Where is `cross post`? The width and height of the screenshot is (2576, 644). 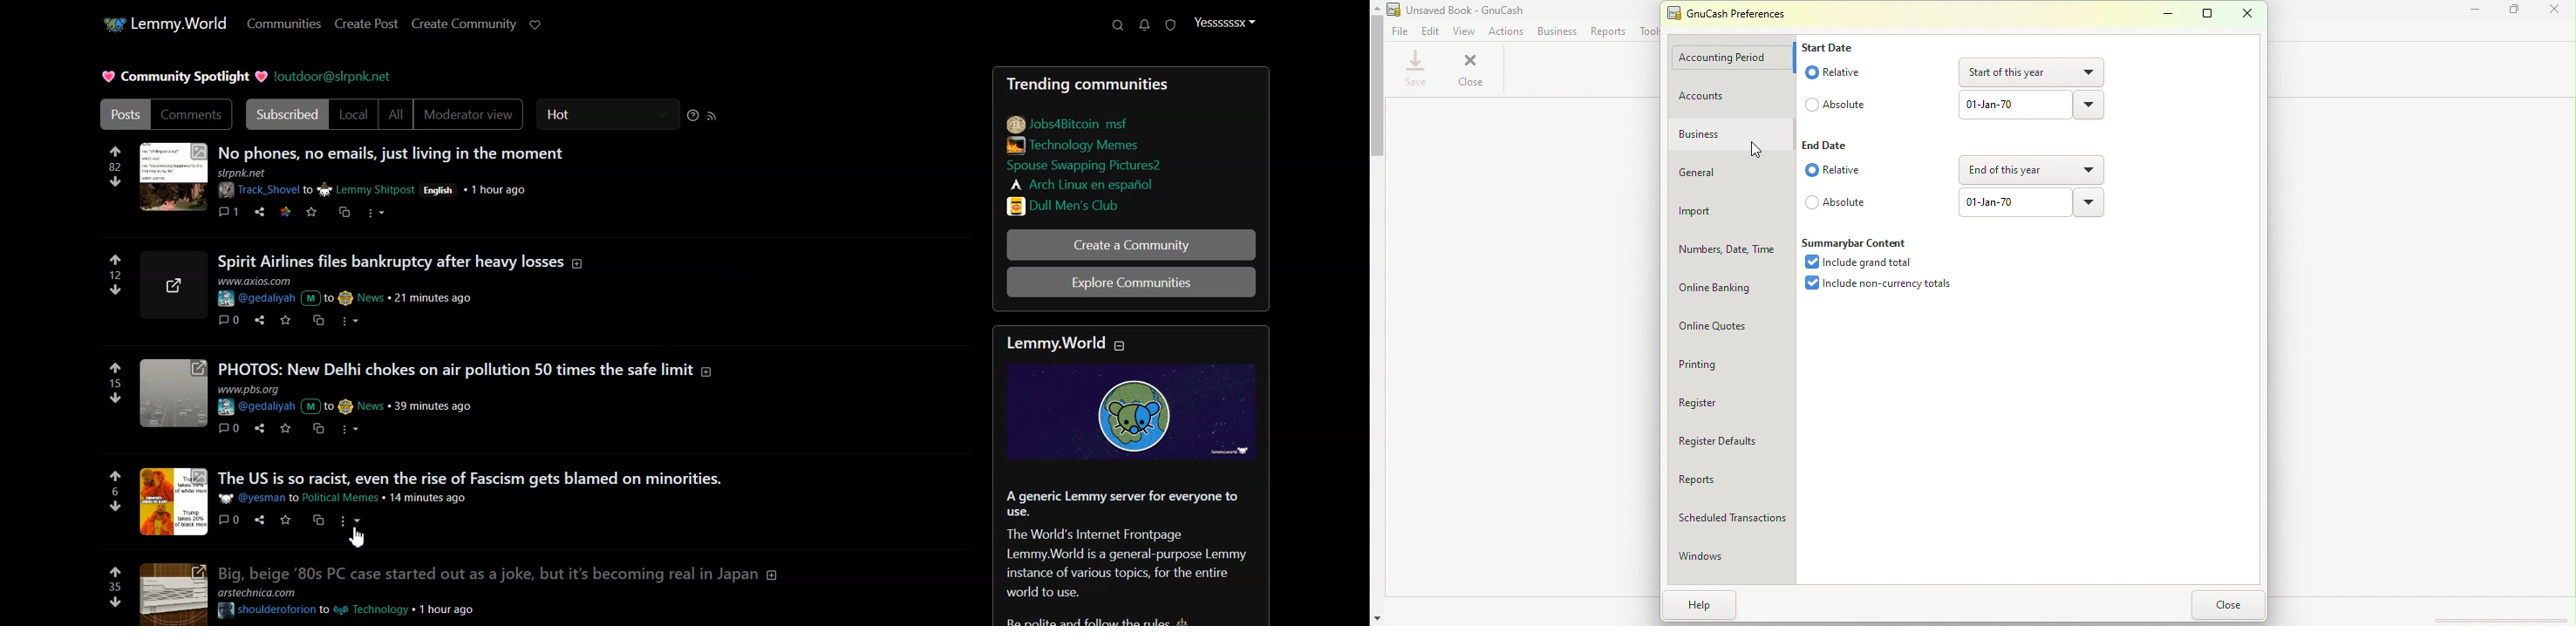
cross post is located at coordinates (317, 319).